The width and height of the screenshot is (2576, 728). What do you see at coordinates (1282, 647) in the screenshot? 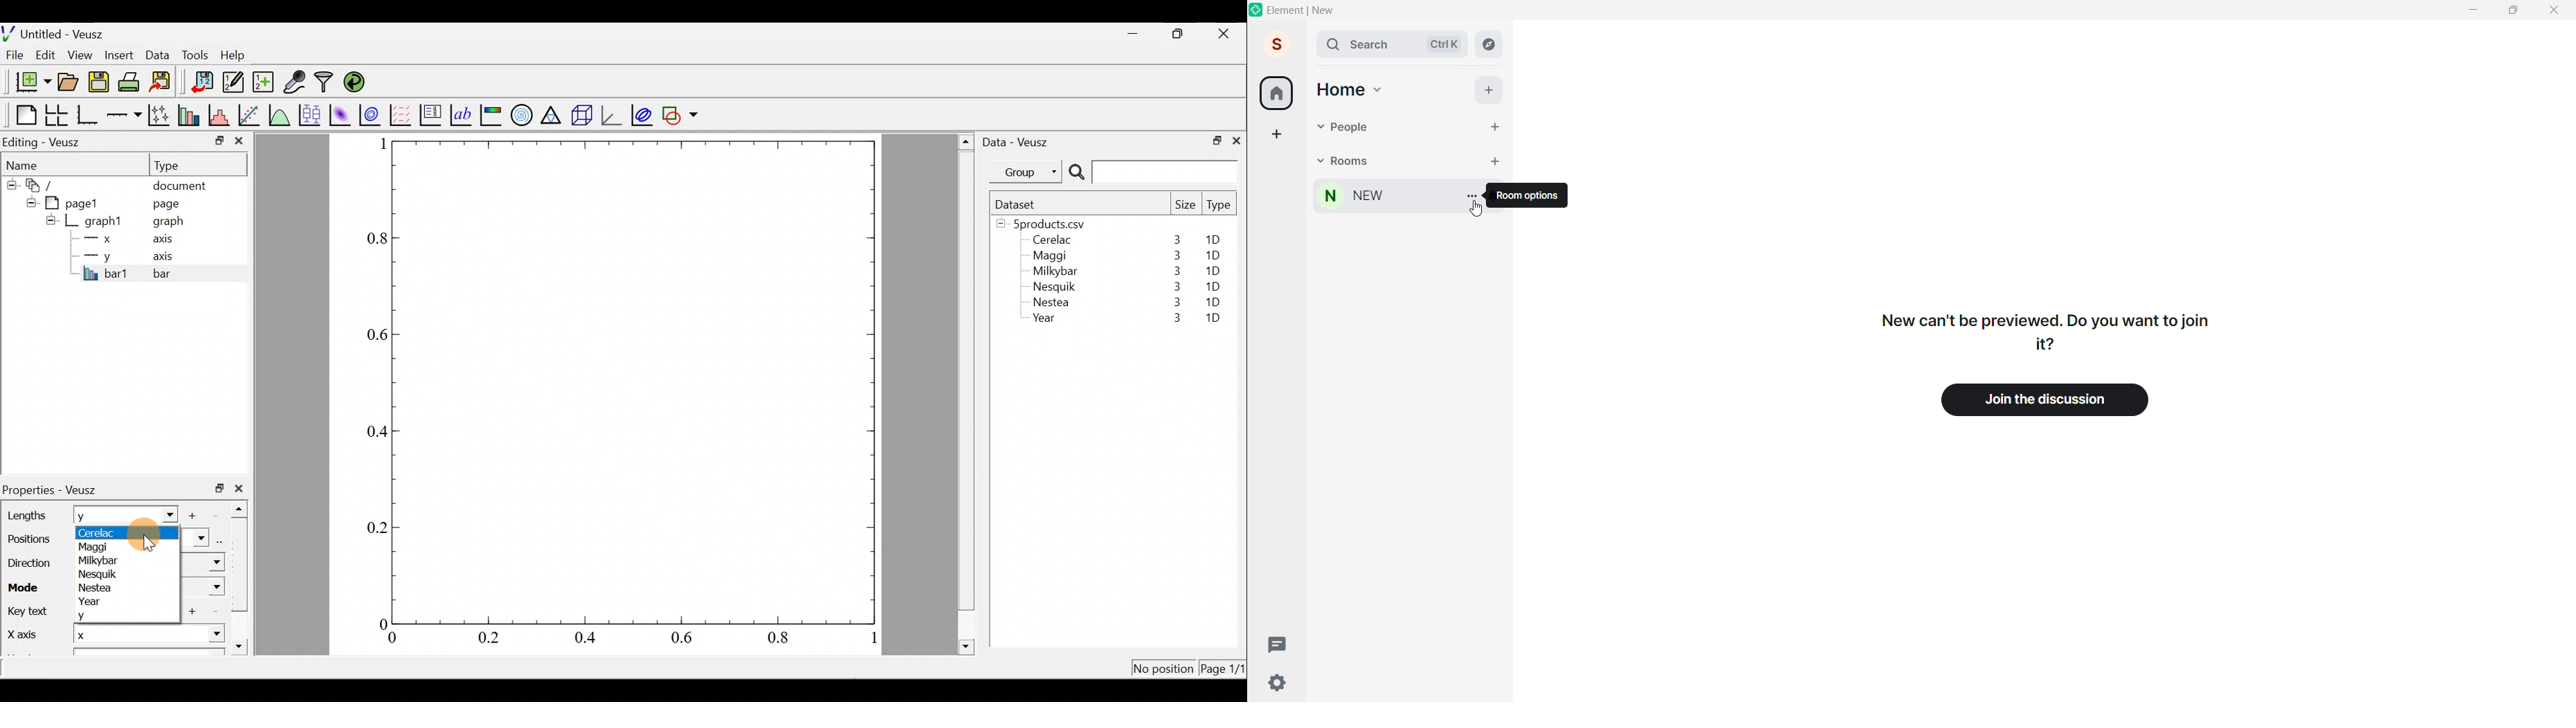
I see `threads` at bounding box center [1282, 647].